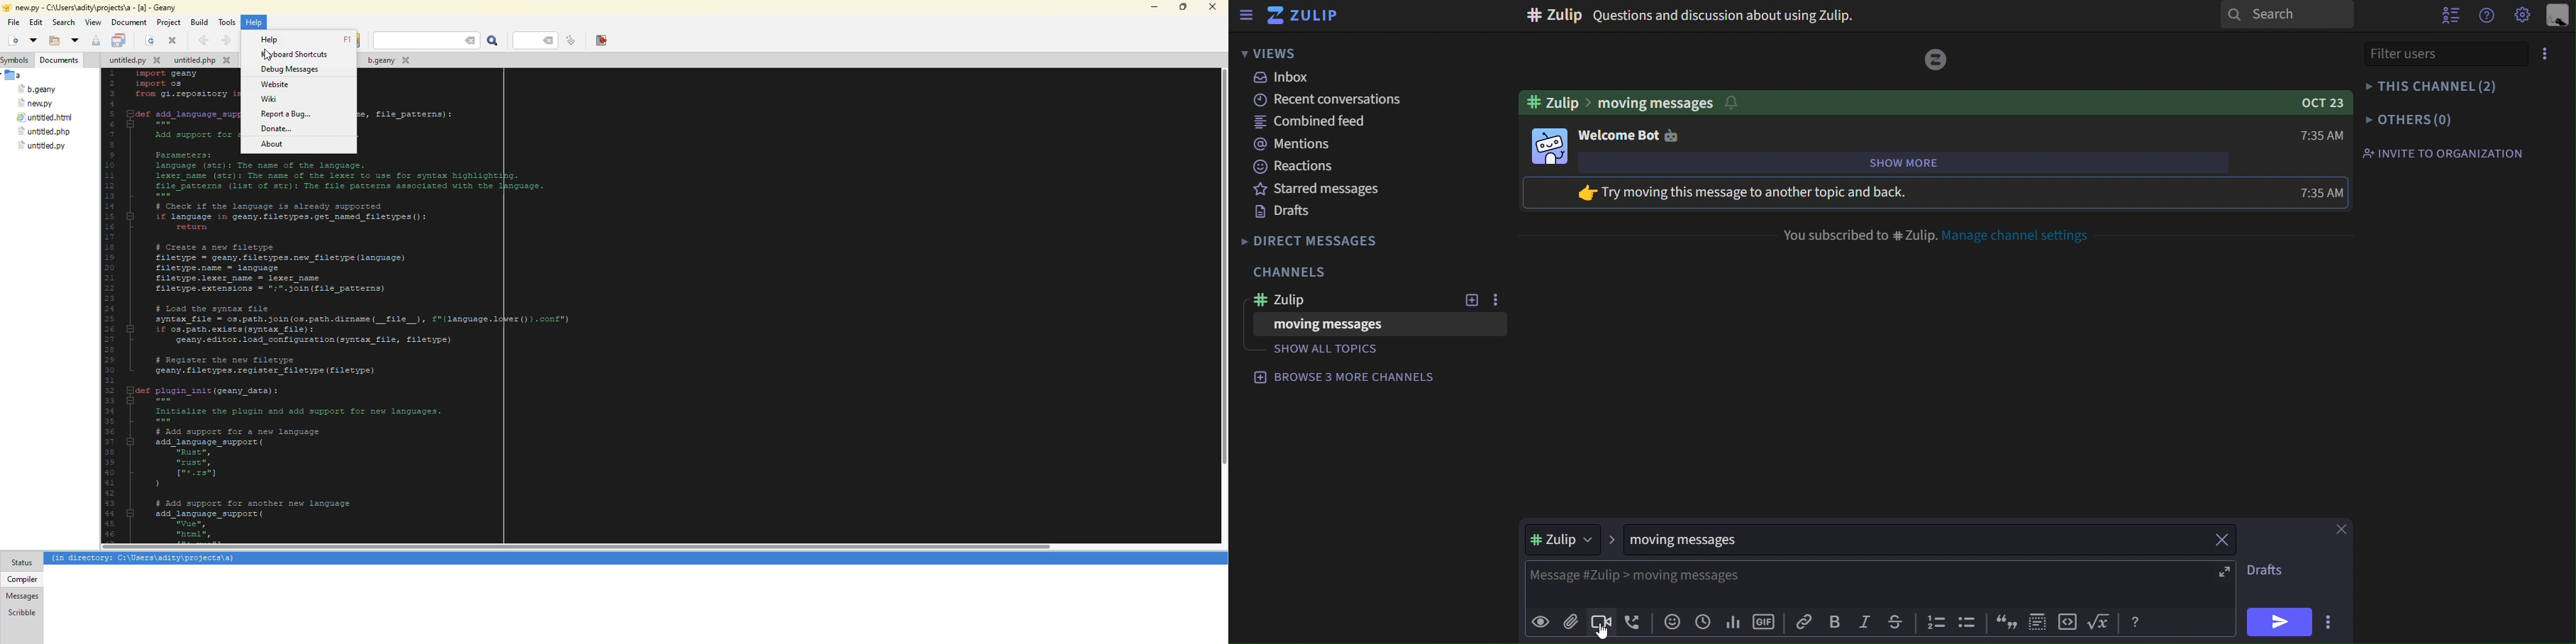  I want to click on # Zulip Questions and discussion about using Zulip., so click(1689, 18).